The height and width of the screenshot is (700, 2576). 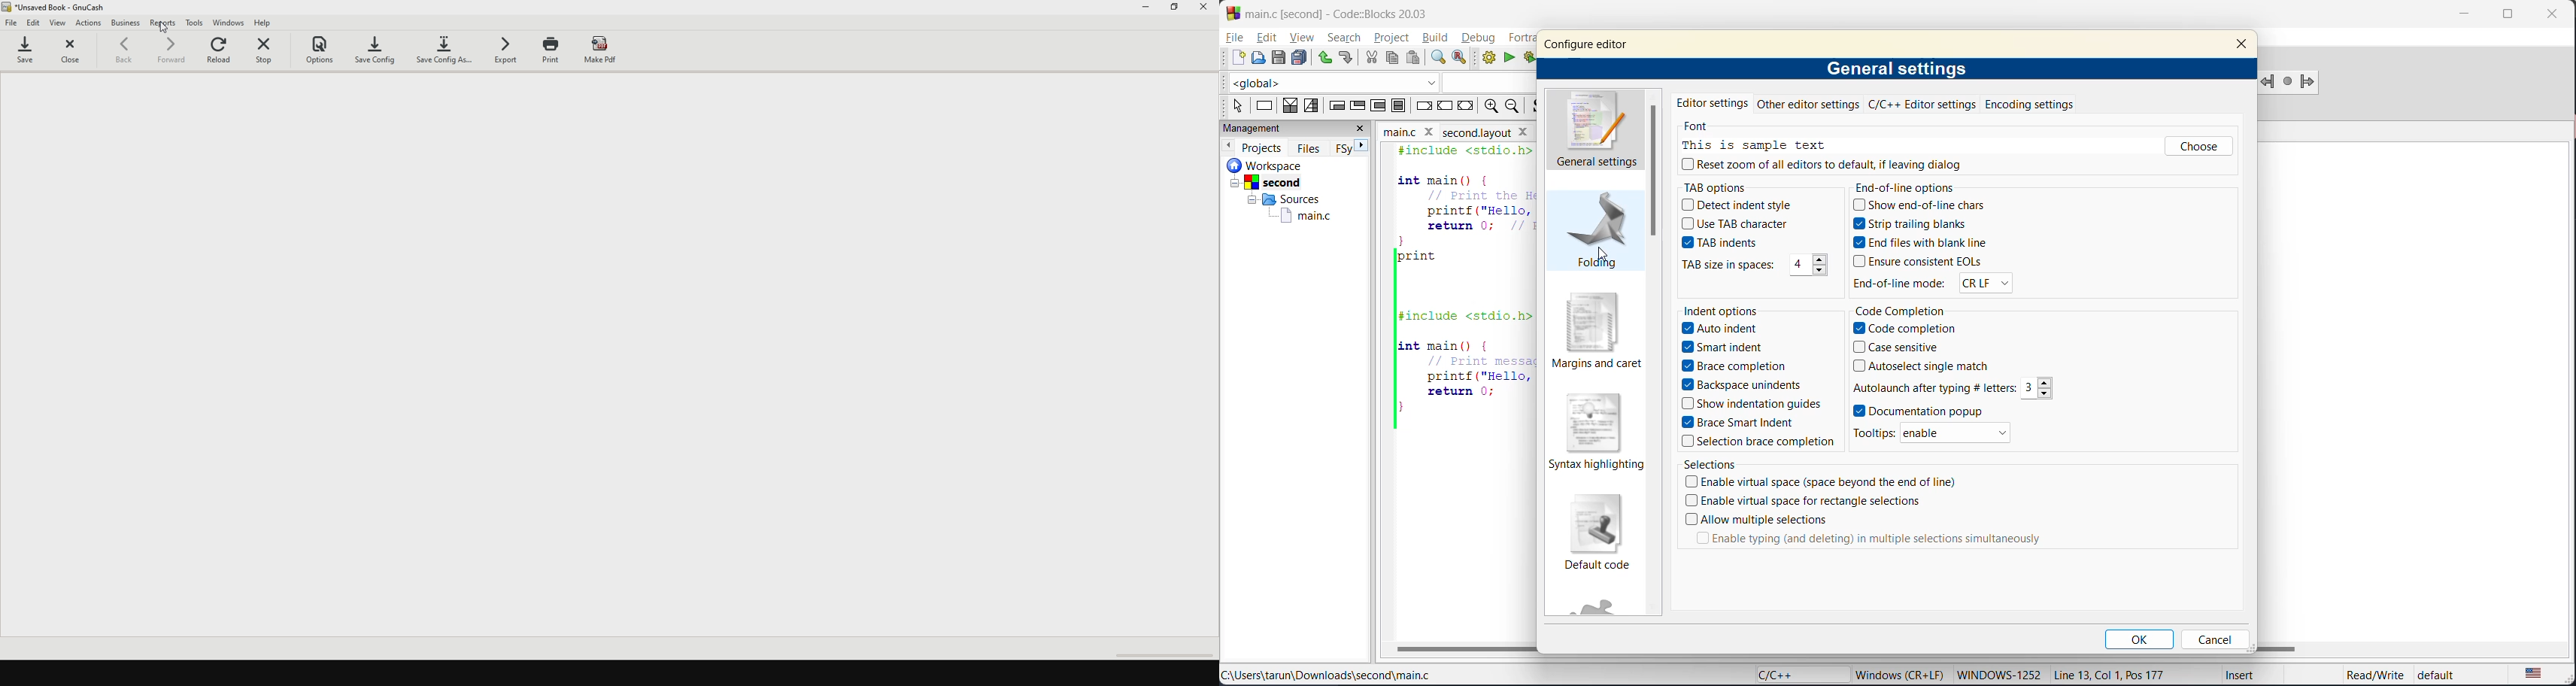 I want to click on Autoselect, so click(x=1922, y=366).